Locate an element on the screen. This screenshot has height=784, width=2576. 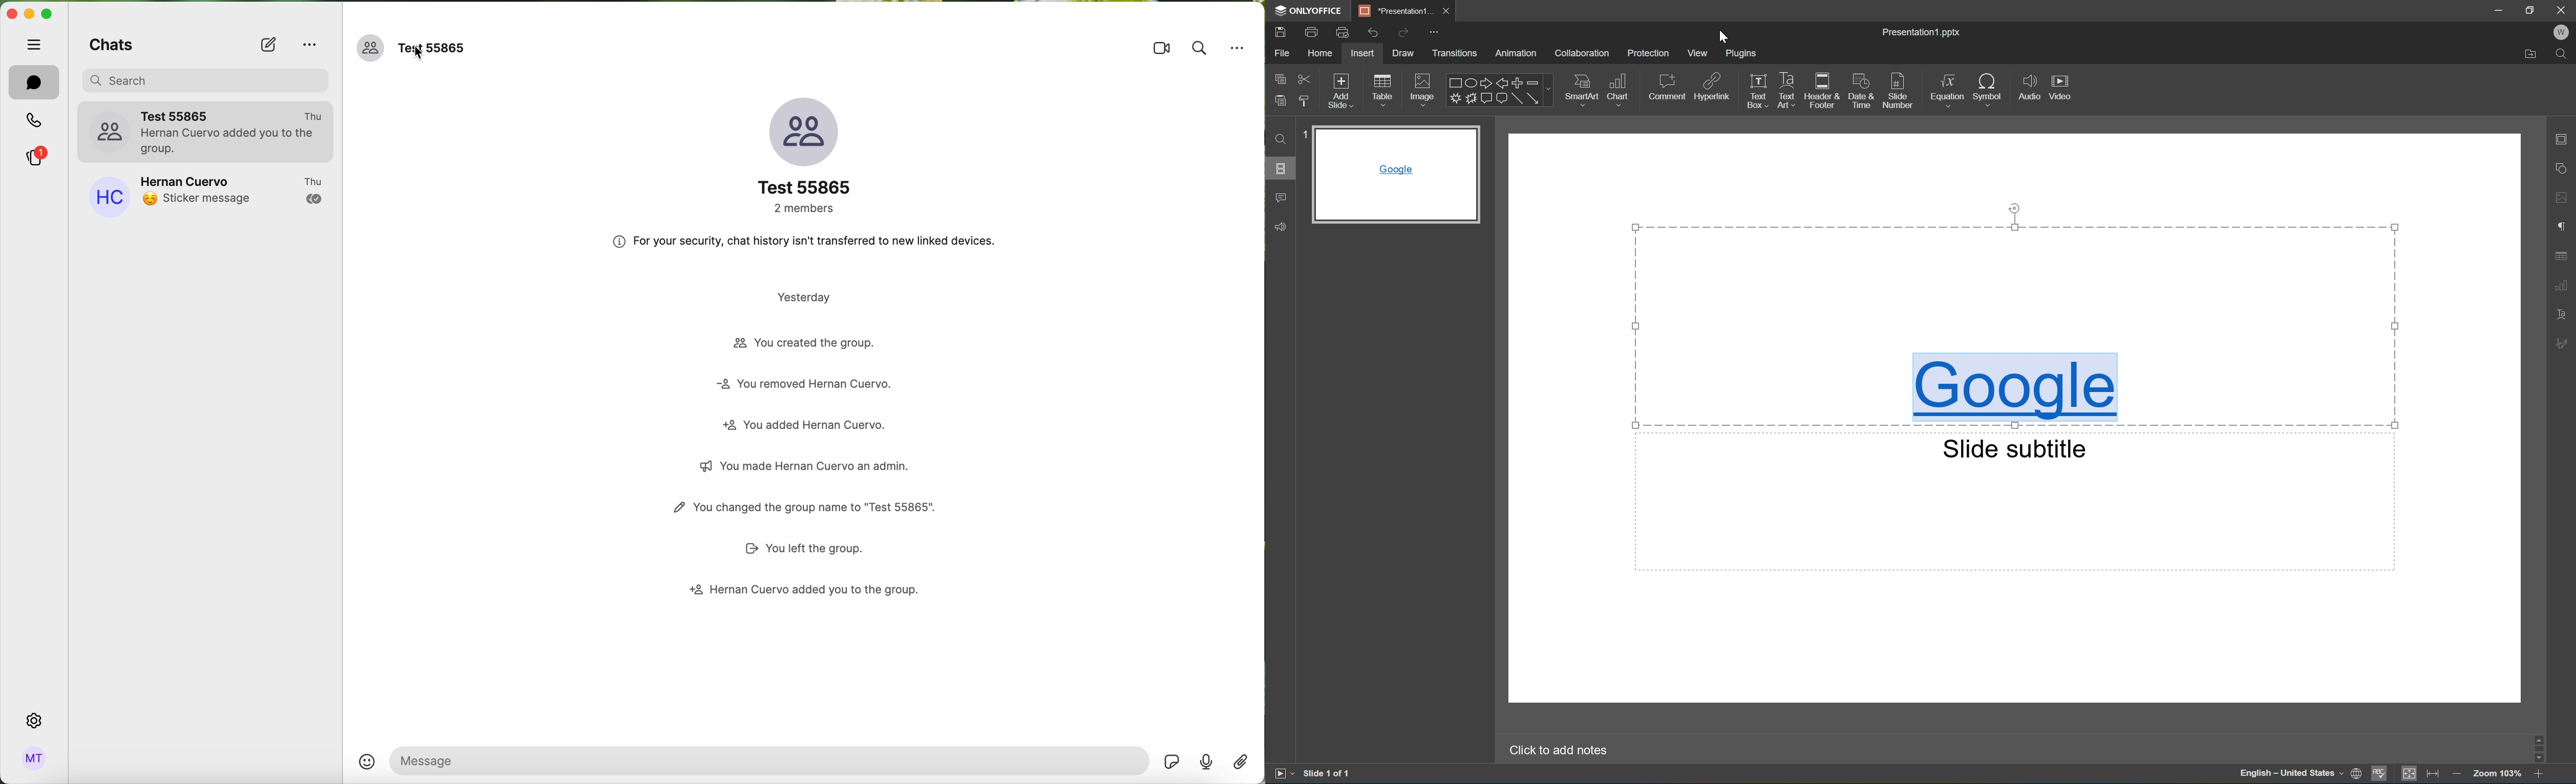
Transitions is located at coordinates (1455, 53).